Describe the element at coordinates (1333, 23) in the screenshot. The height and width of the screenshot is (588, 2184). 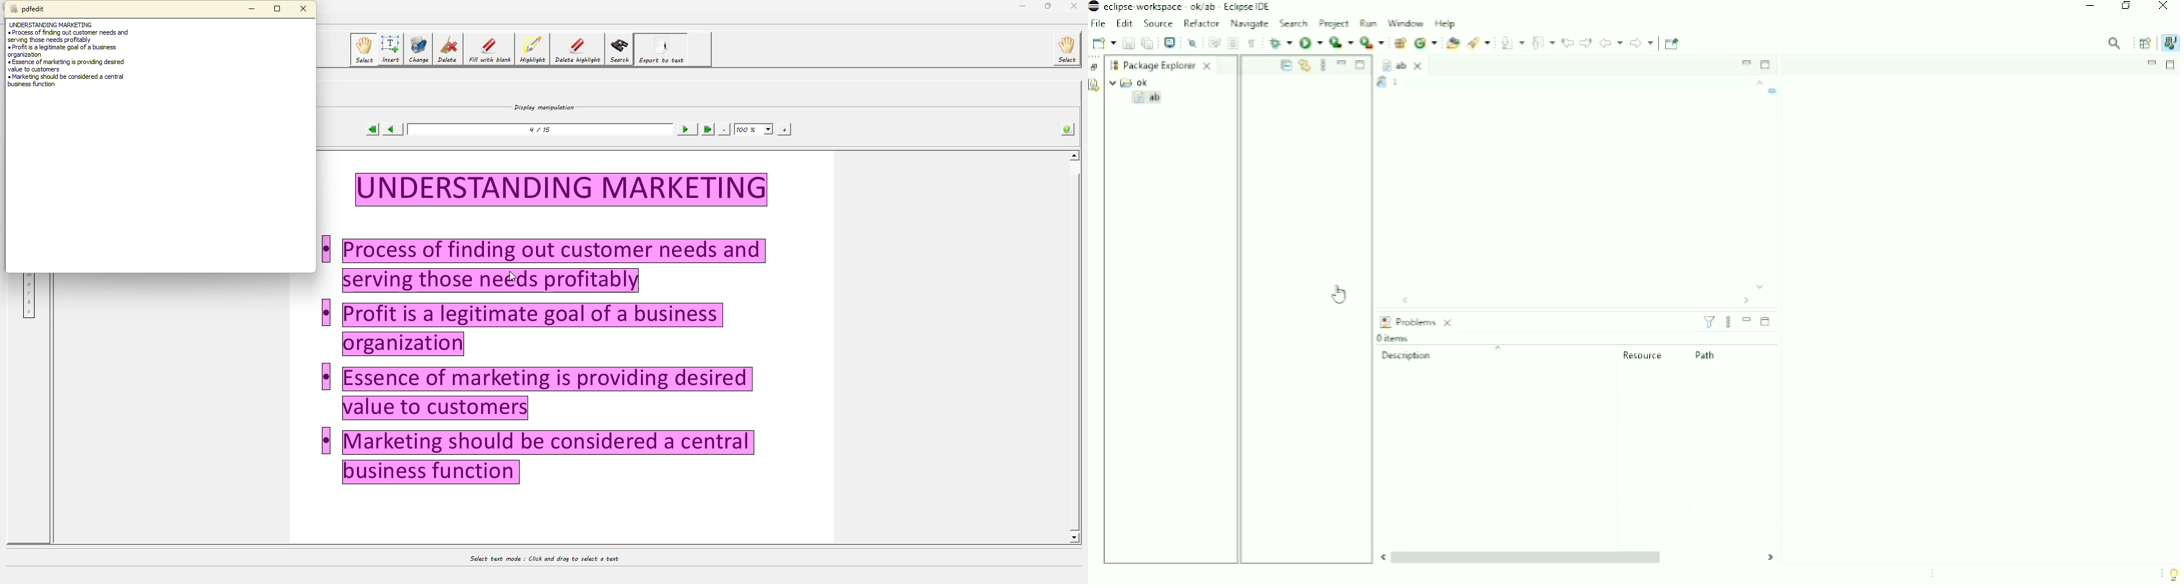
I see `Project` at that location.